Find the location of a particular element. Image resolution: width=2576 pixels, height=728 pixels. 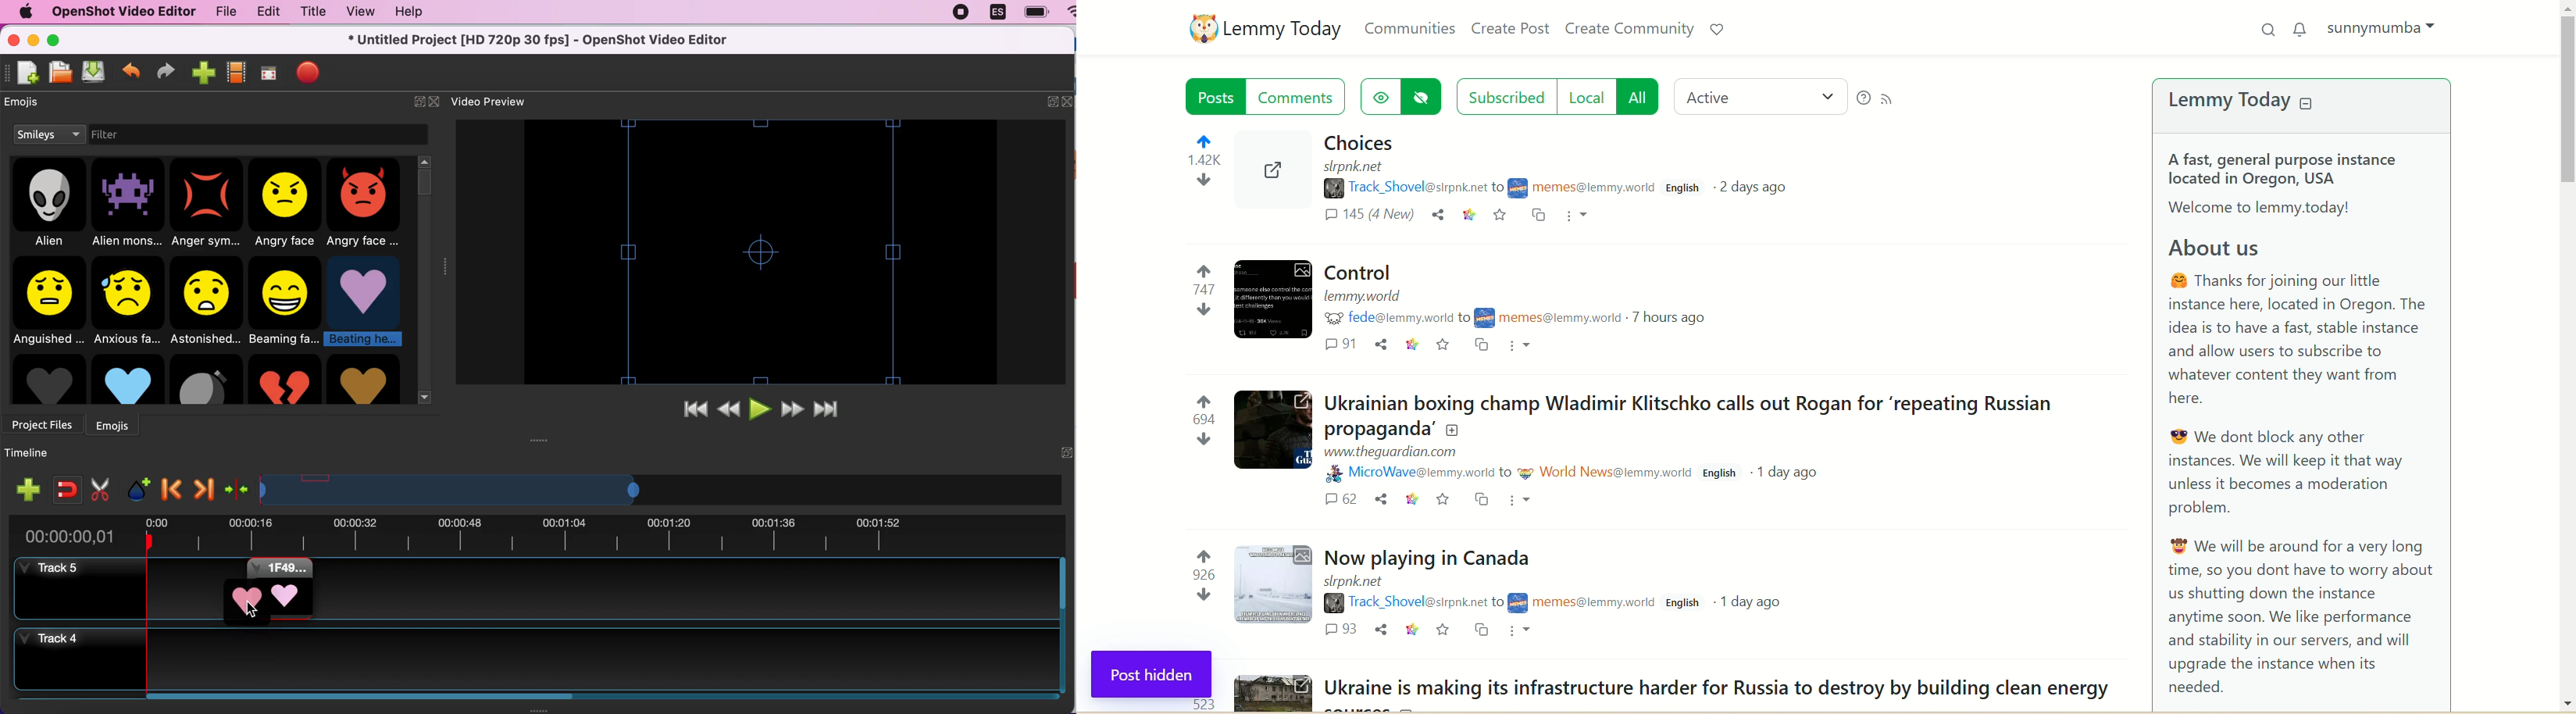

help is located at coordinates (415, 14).